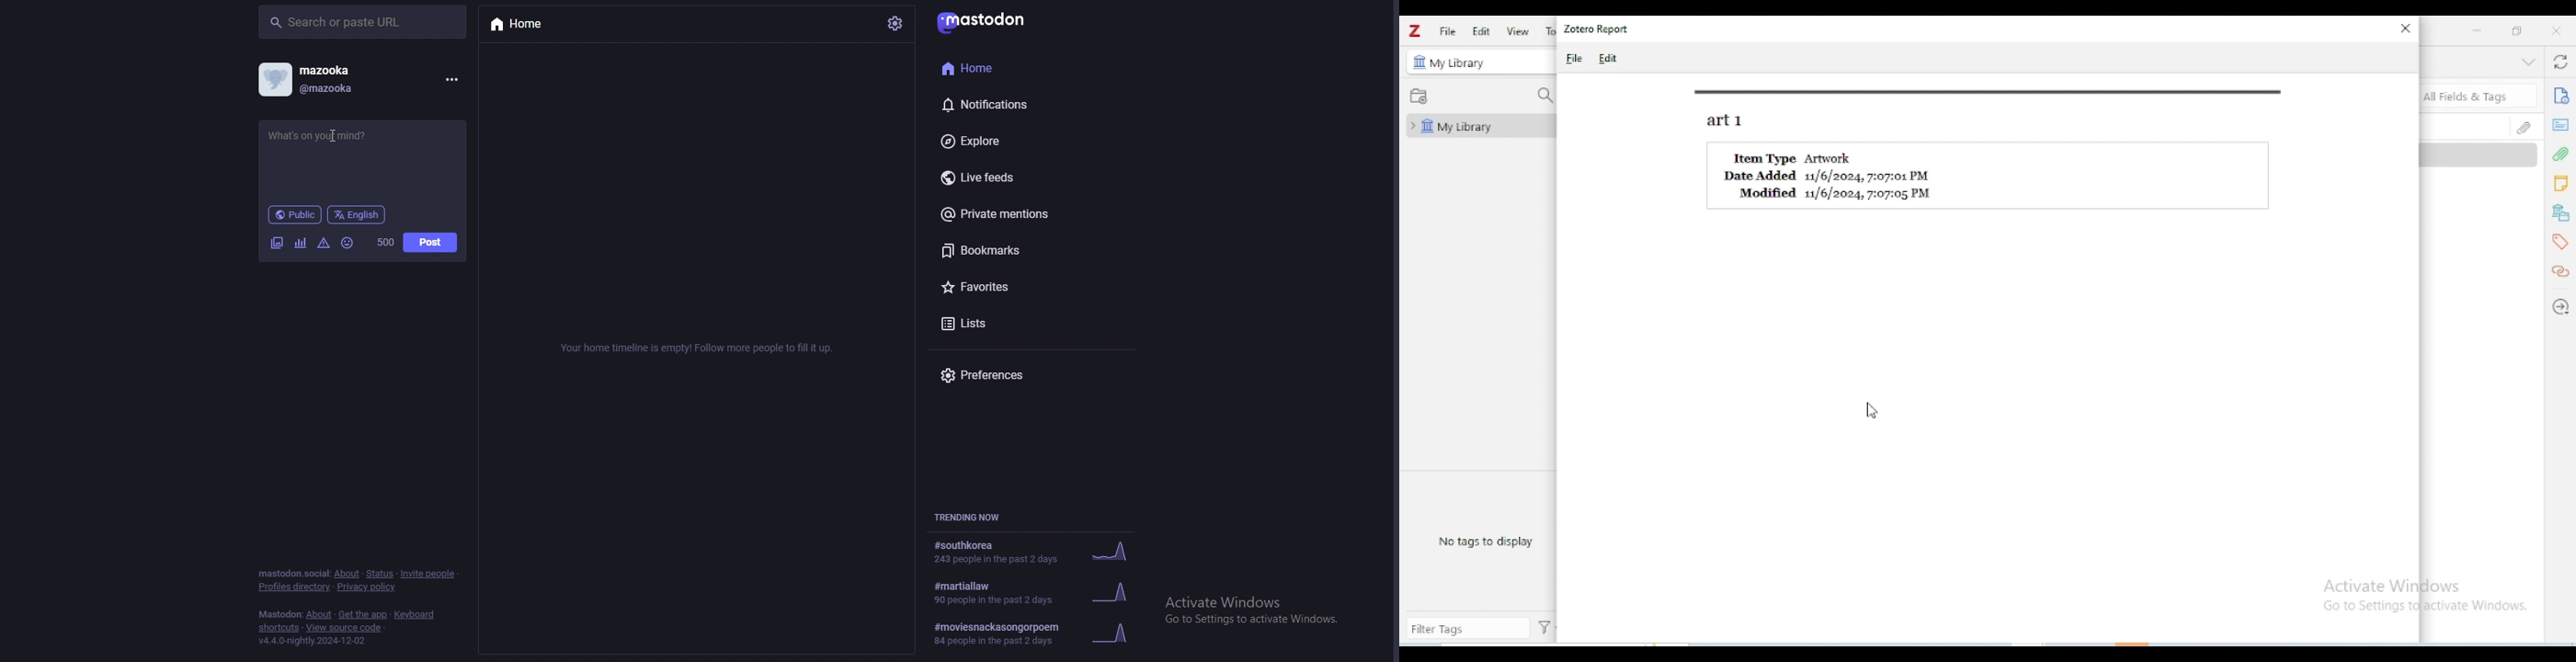  I want to click on favorites, so click(1010, 287).